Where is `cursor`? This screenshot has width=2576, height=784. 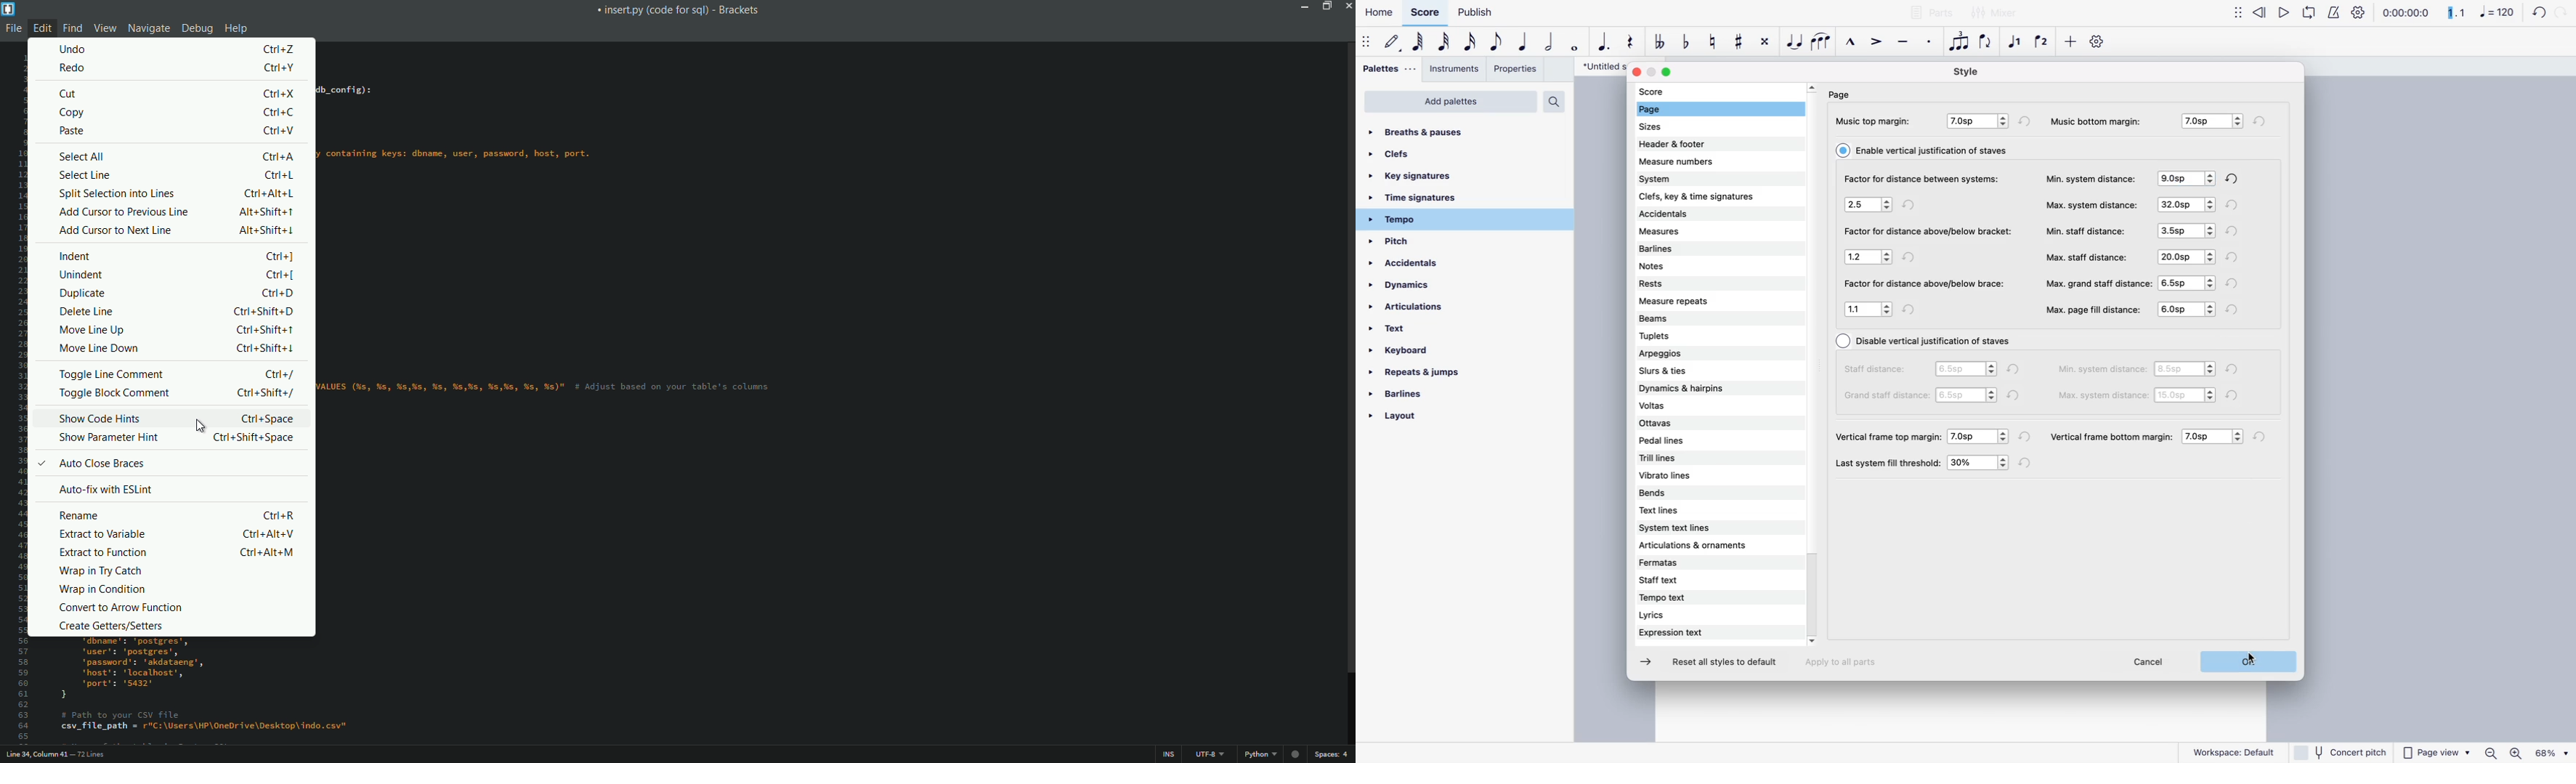 cursor is located at coordinates (198, 425).